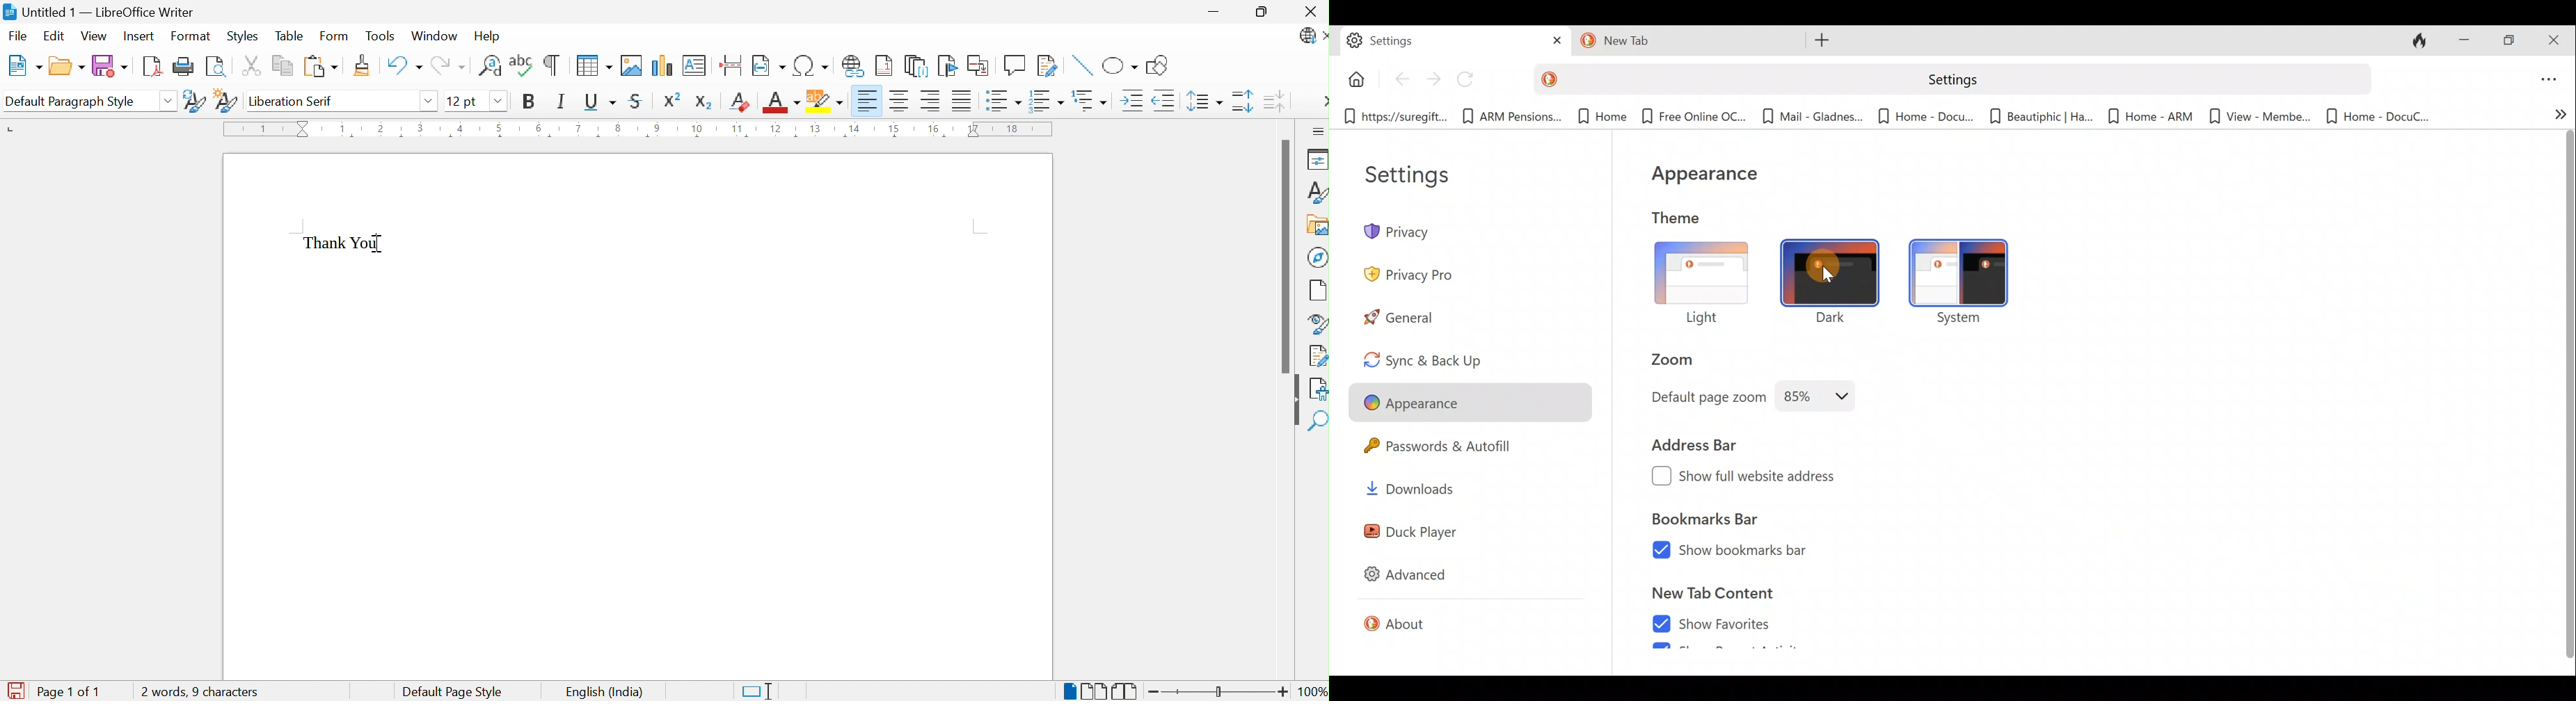 The height and width of the screenshot is (728, 2576). What do you see at coordinates (1412, 532) in the screenshot?
I see `Duck player` at bounding box center [1412, 532].